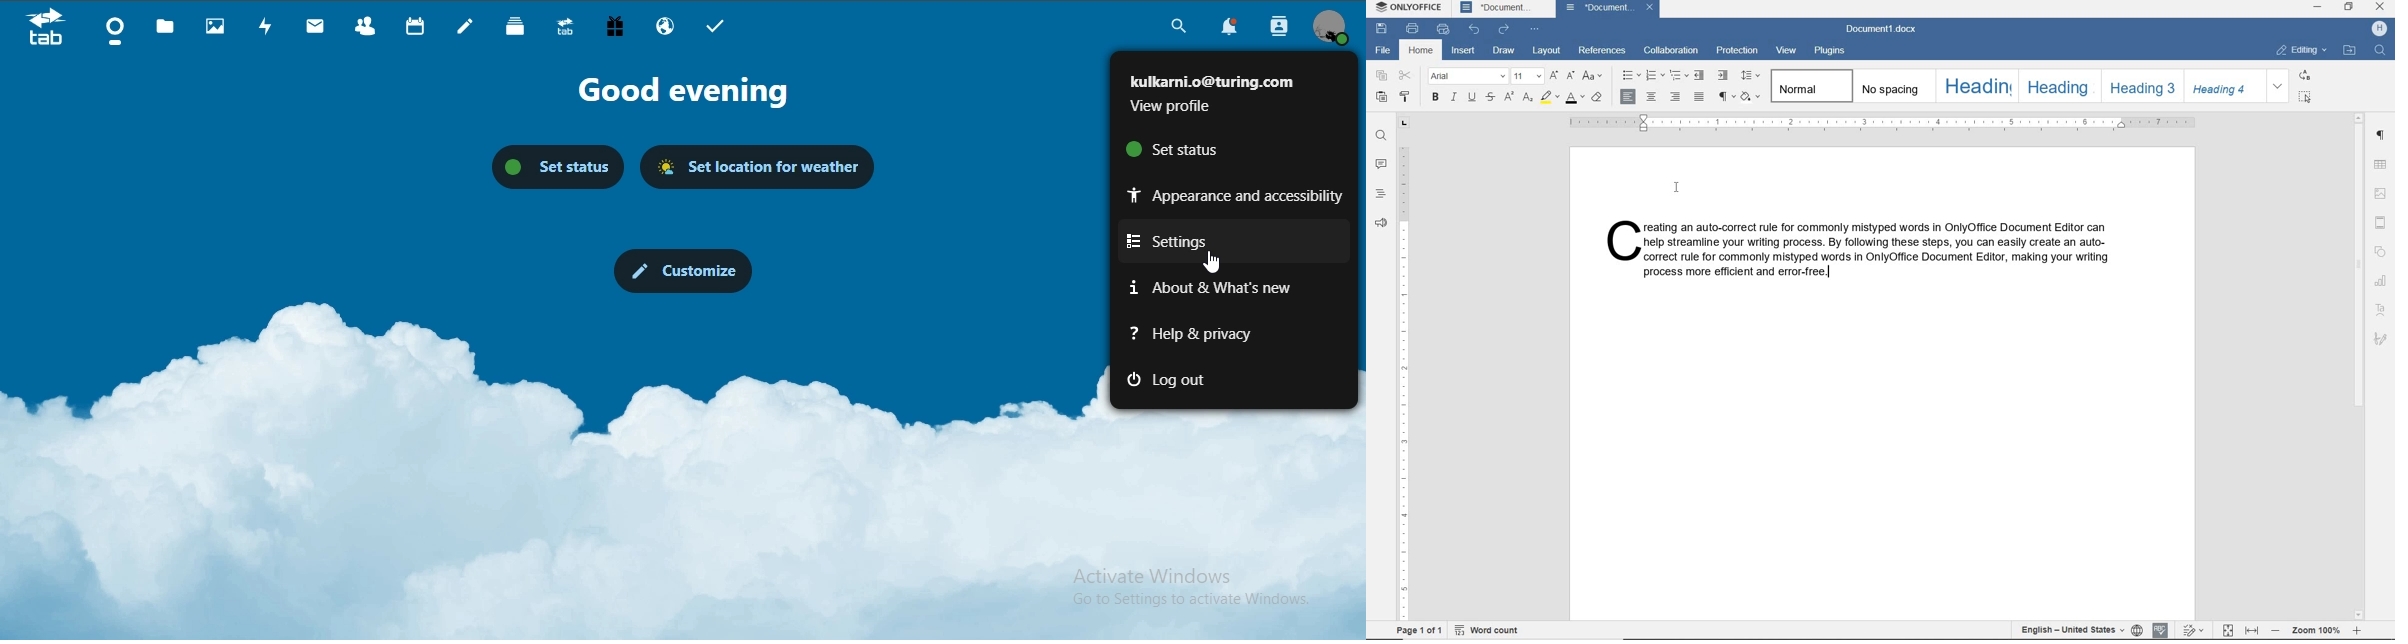 Image resolution: width=2408 pixels, height=644 pixels. I want to click on HEADINGS, so click(1381, 194).